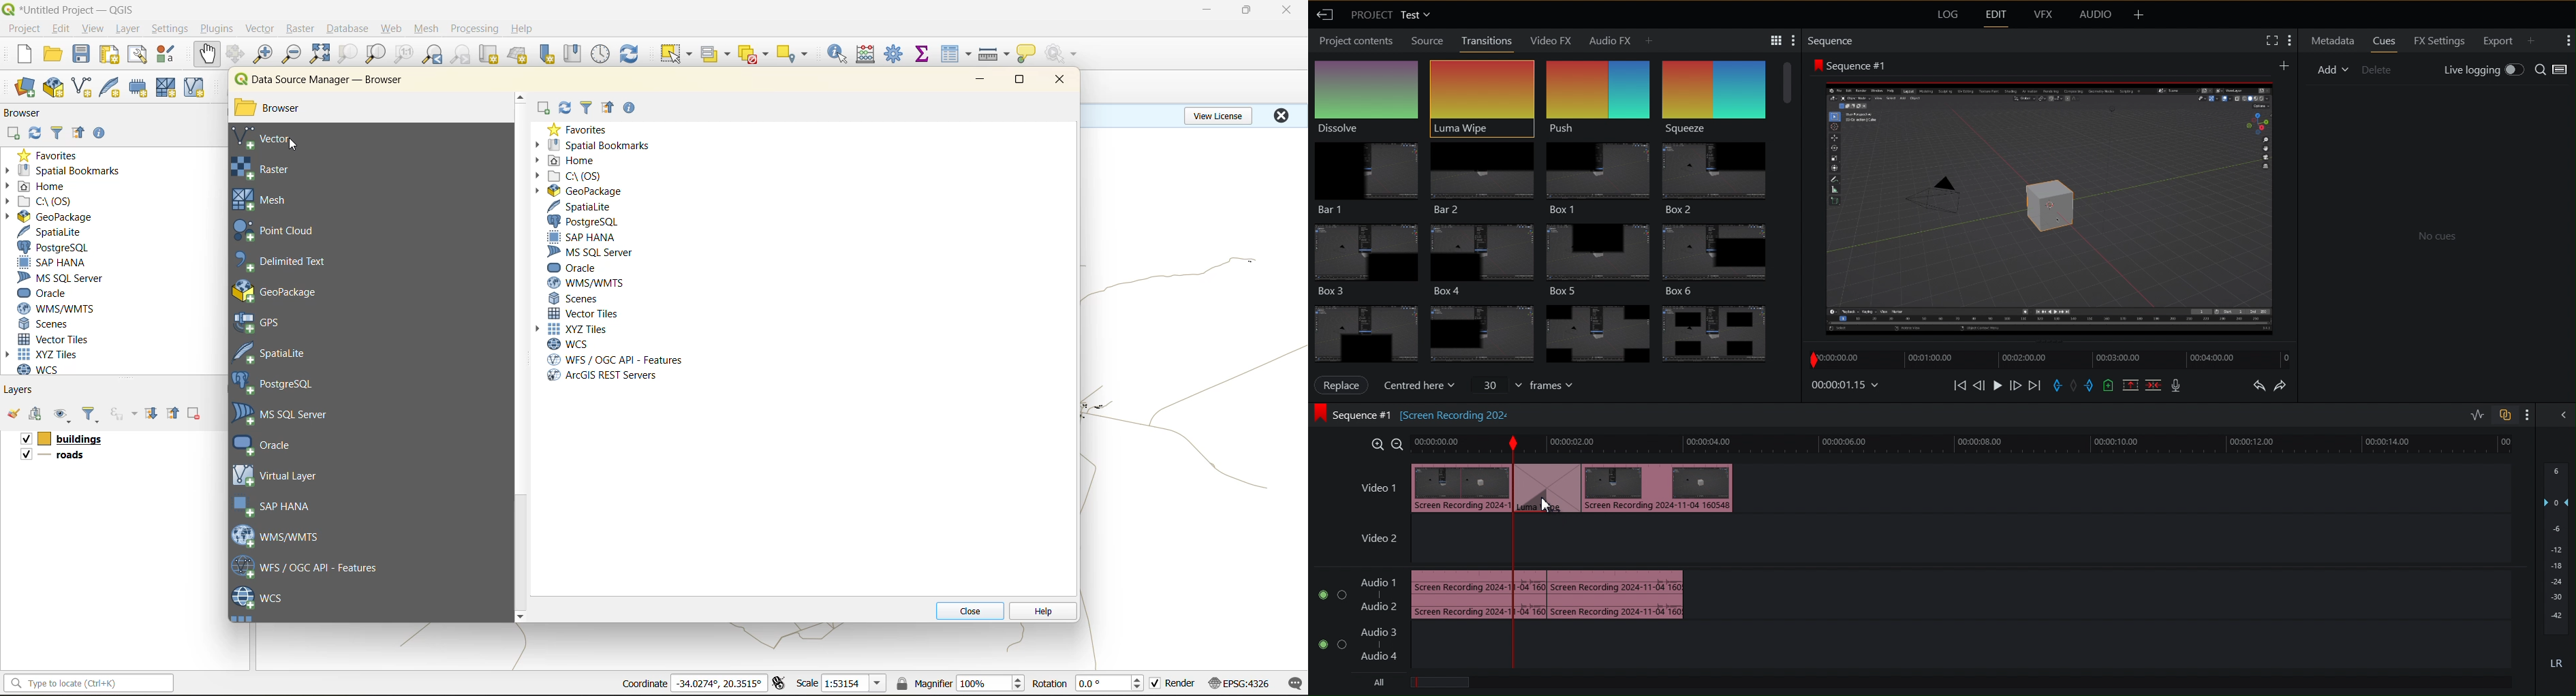 Image resolution: width=2576 pixels, height=700 pixels. I want to click on Box 5, so click(1601, 255).